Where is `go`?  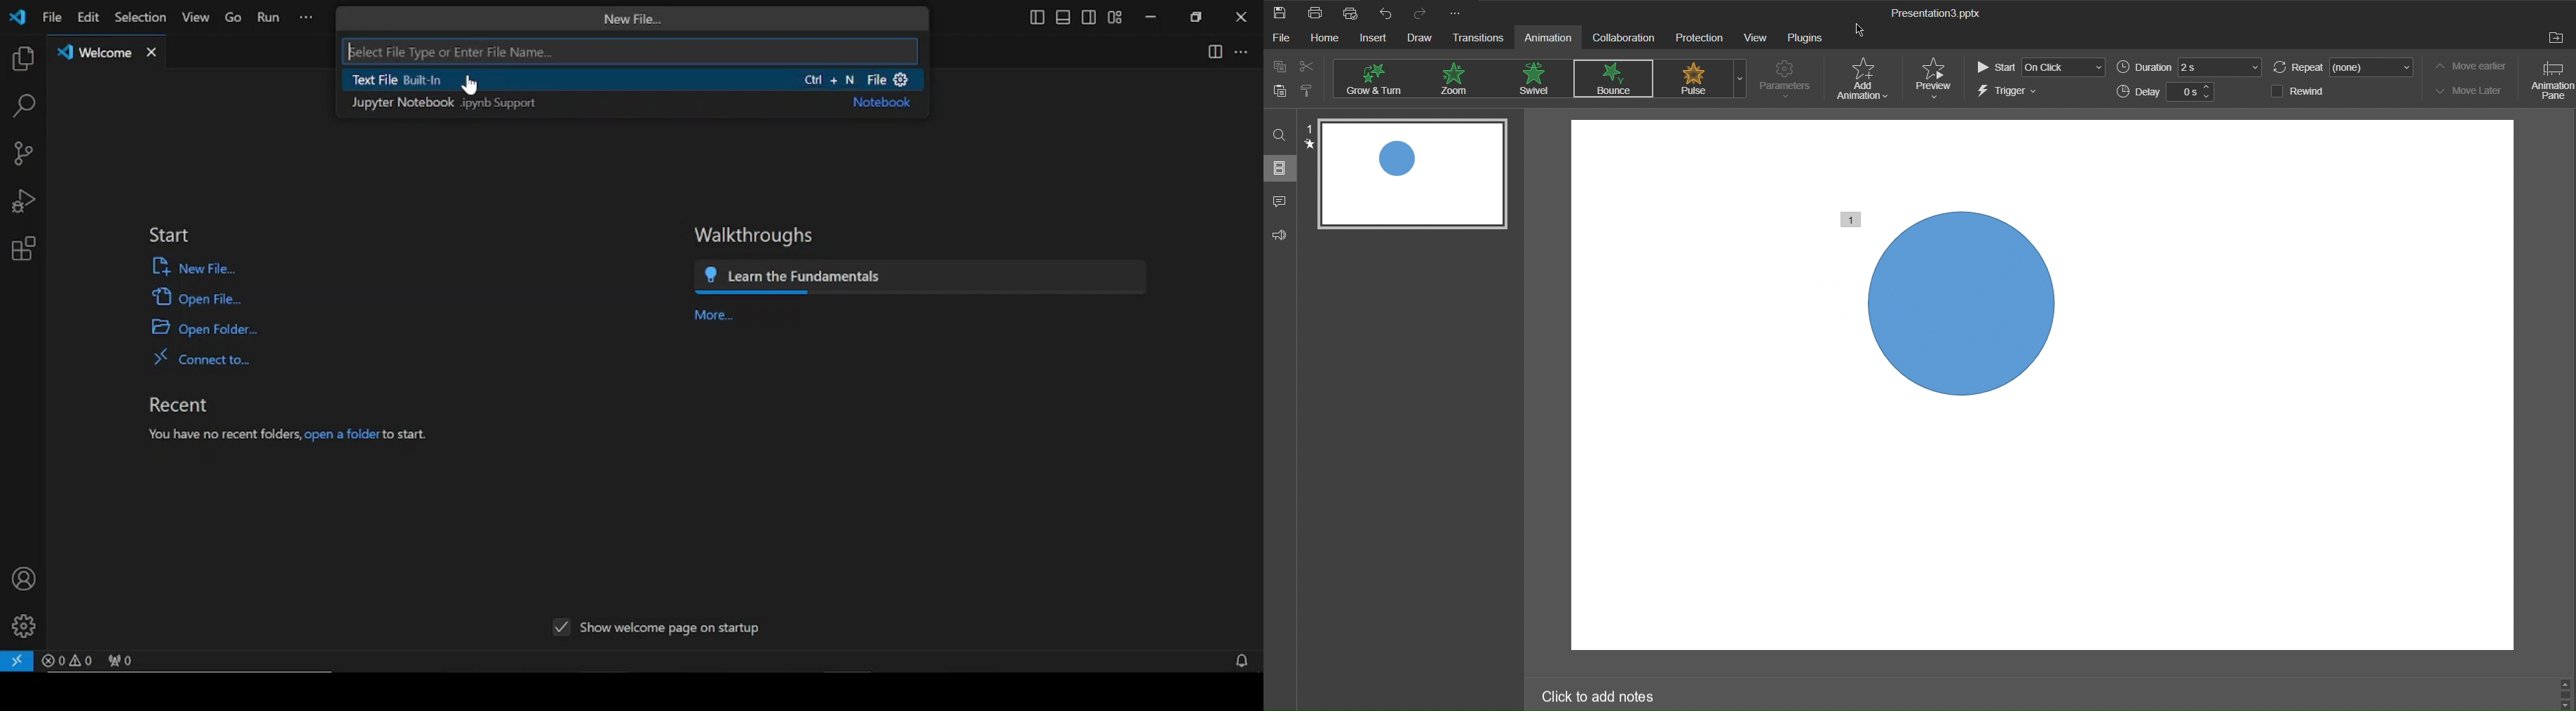 go is located at coordinates (234, 18).